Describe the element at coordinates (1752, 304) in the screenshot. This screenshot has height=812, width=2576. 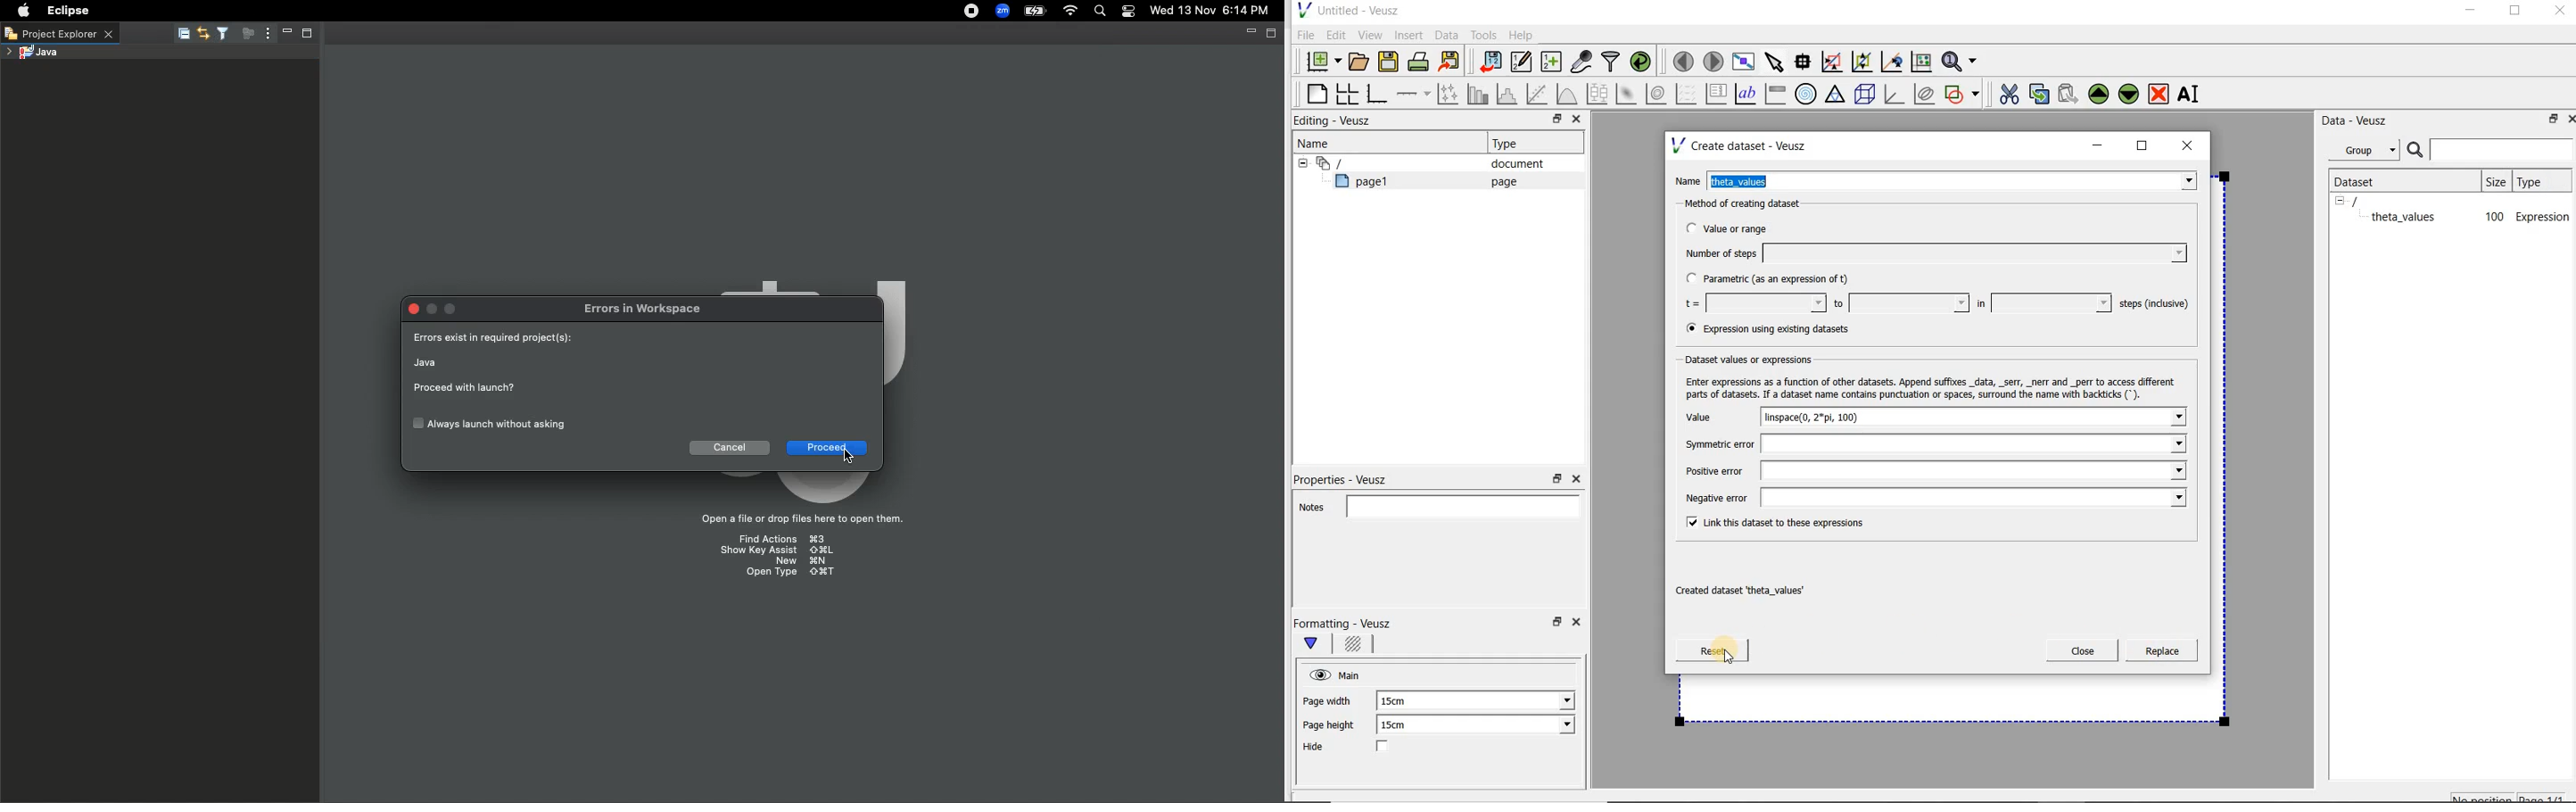
I see `t= ` at that location.